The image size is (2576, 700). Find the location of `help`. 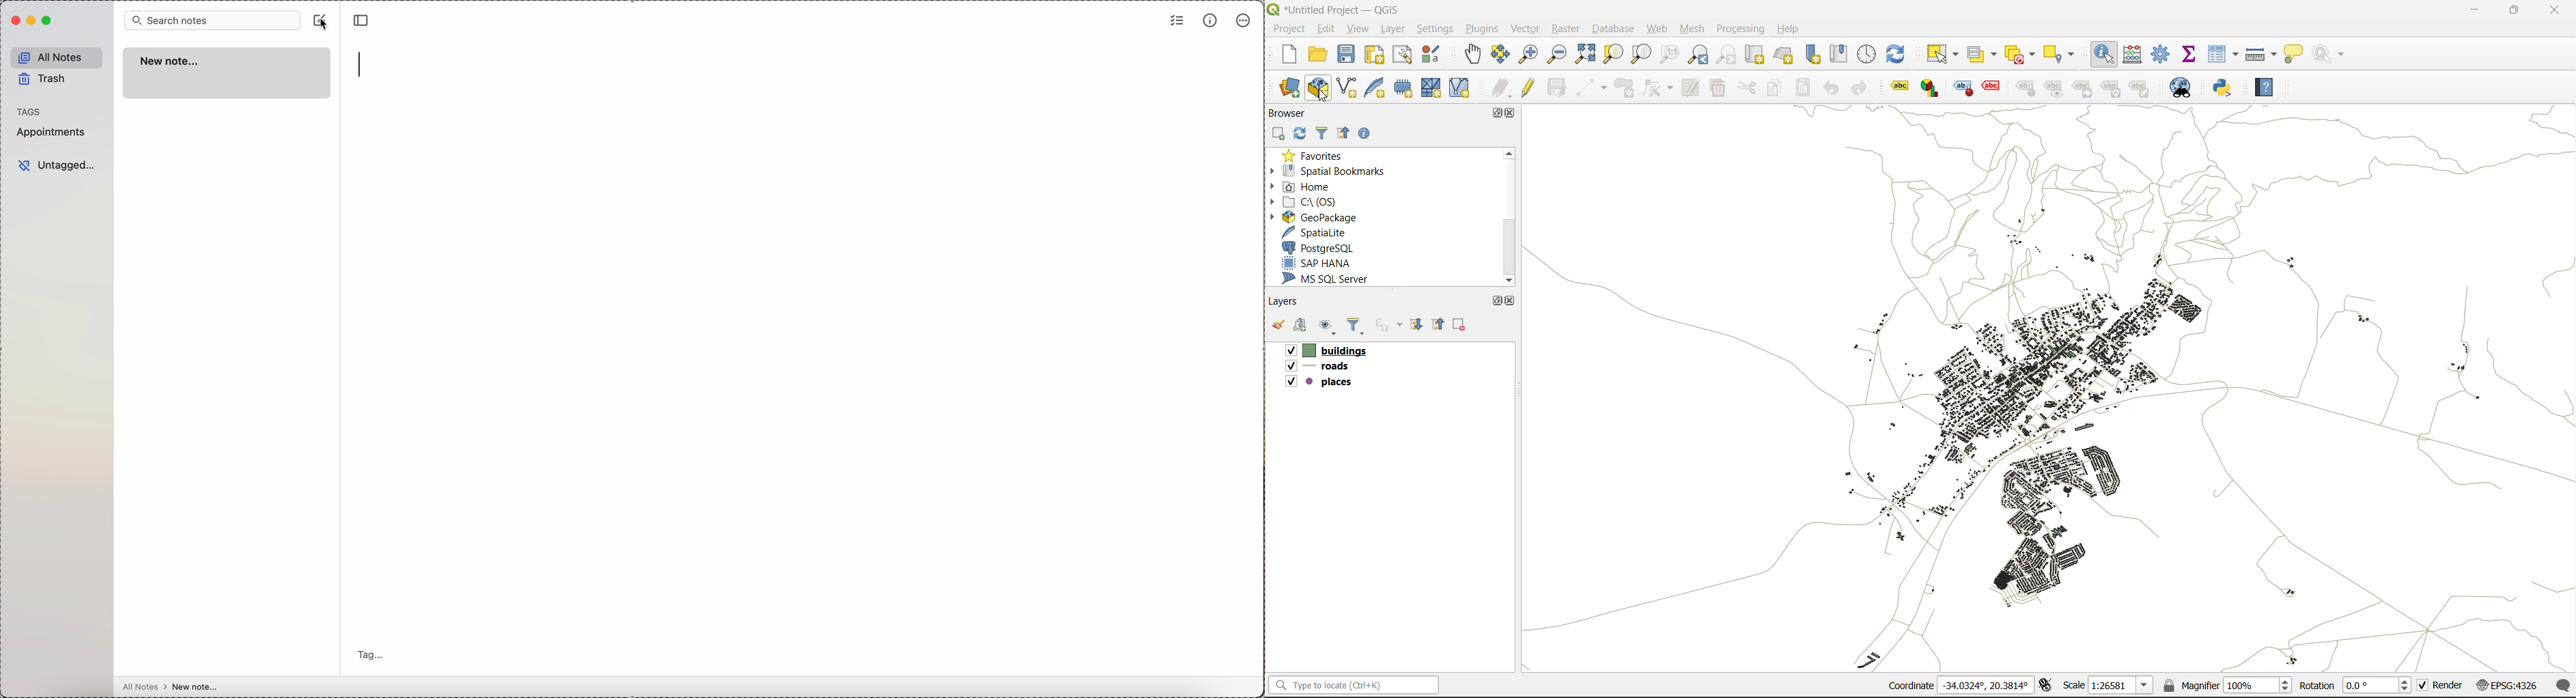

help is located at coordinates (1793, 29).